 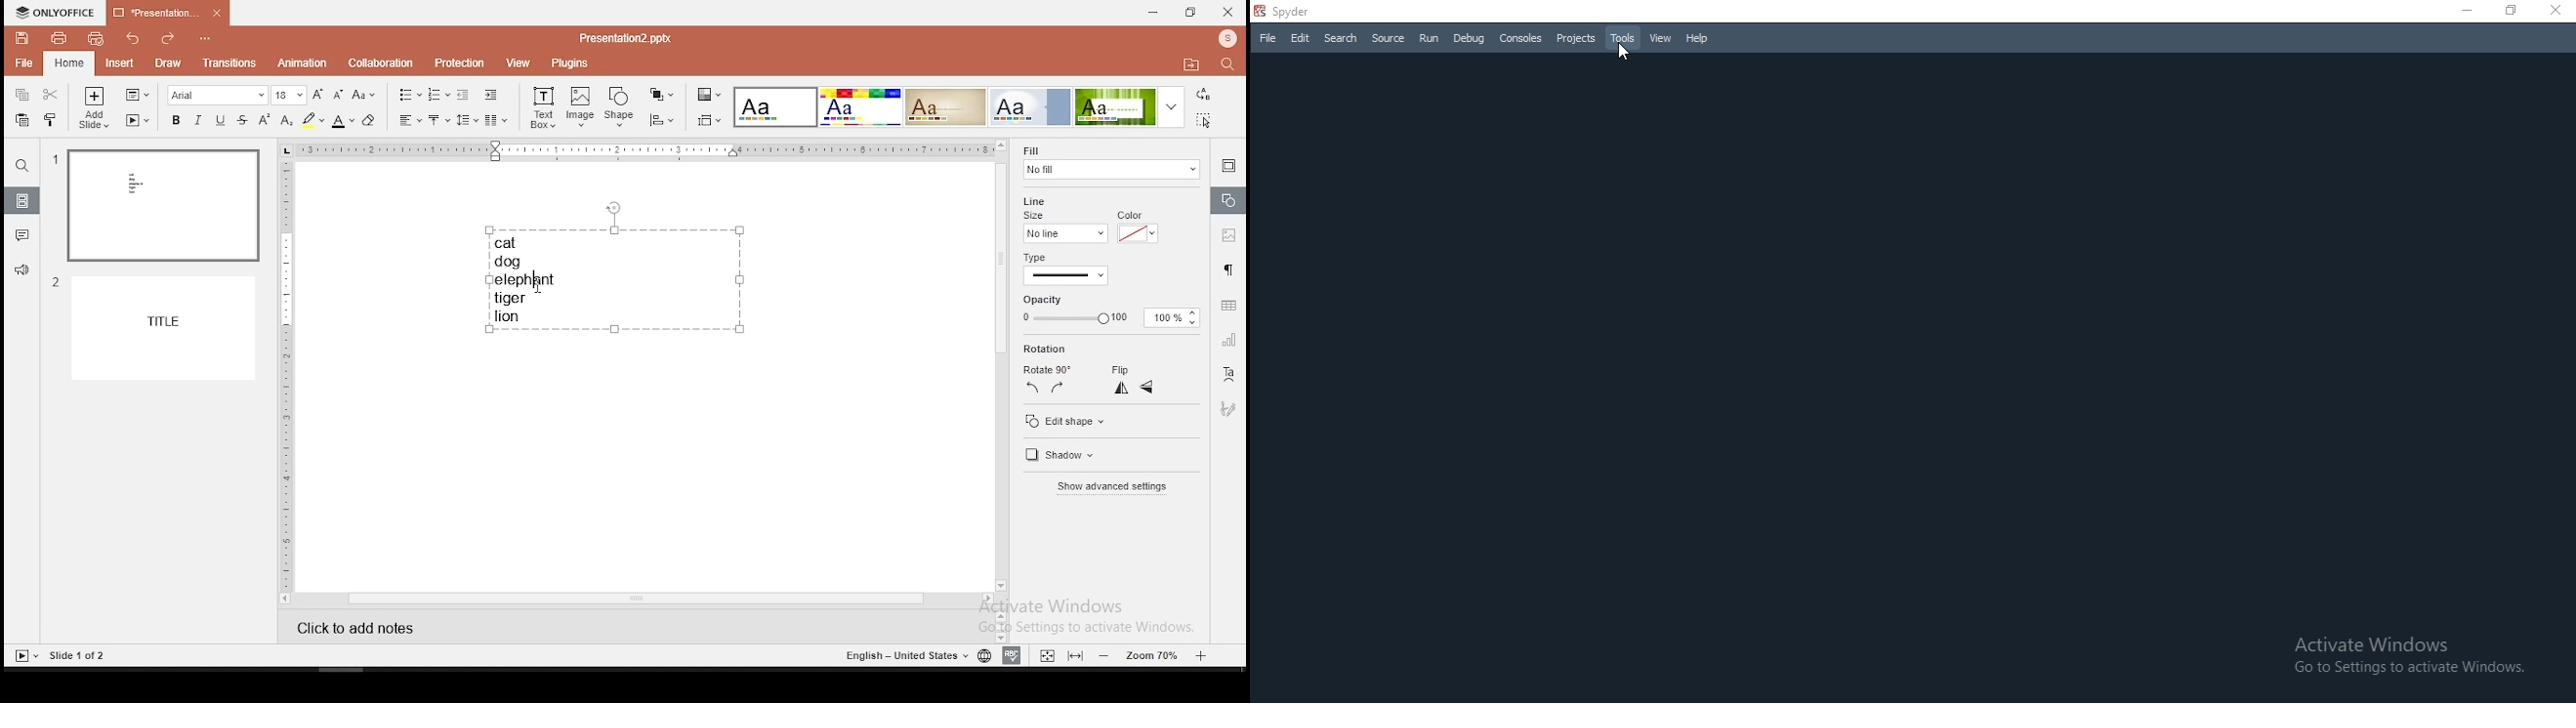 What do you see at coordinates (21, 270) in the screenshot?
I see `support and feedback` at bounding box center [21, 270].